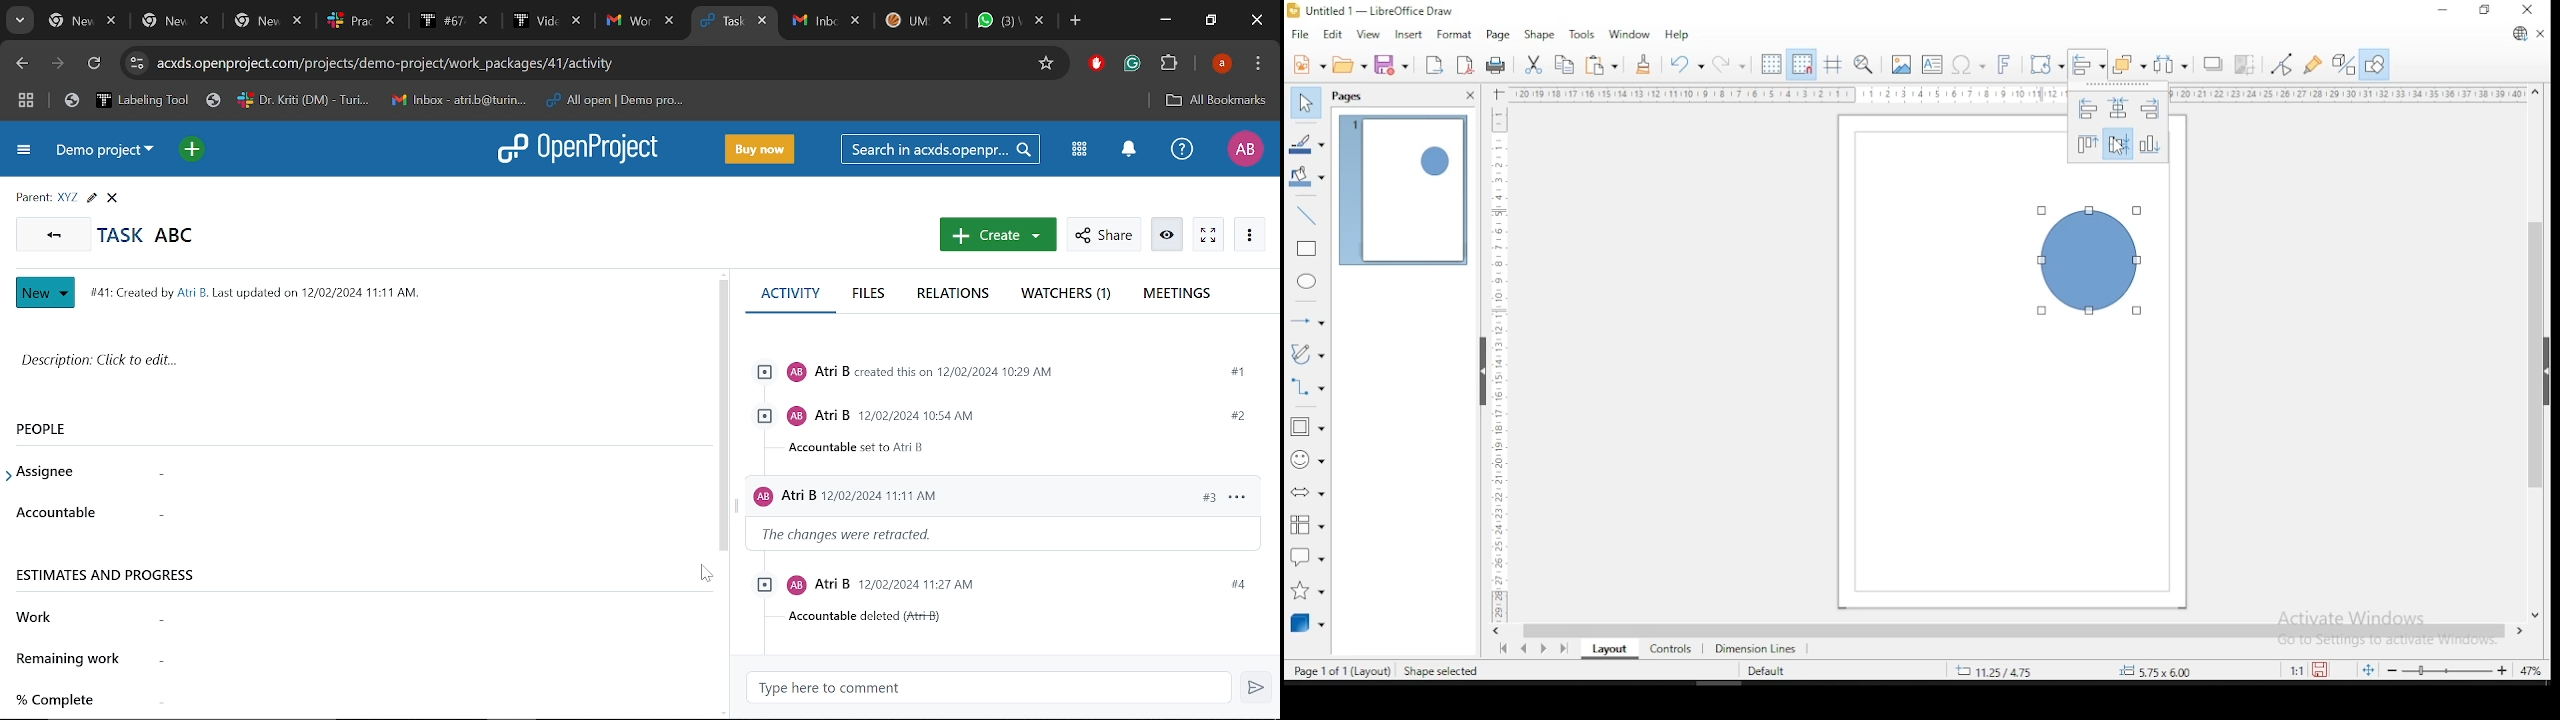  What do you see at coordinates (1966, 63) in the screenshot?
I see `insert special characters` at bounding box center [1966, 63].